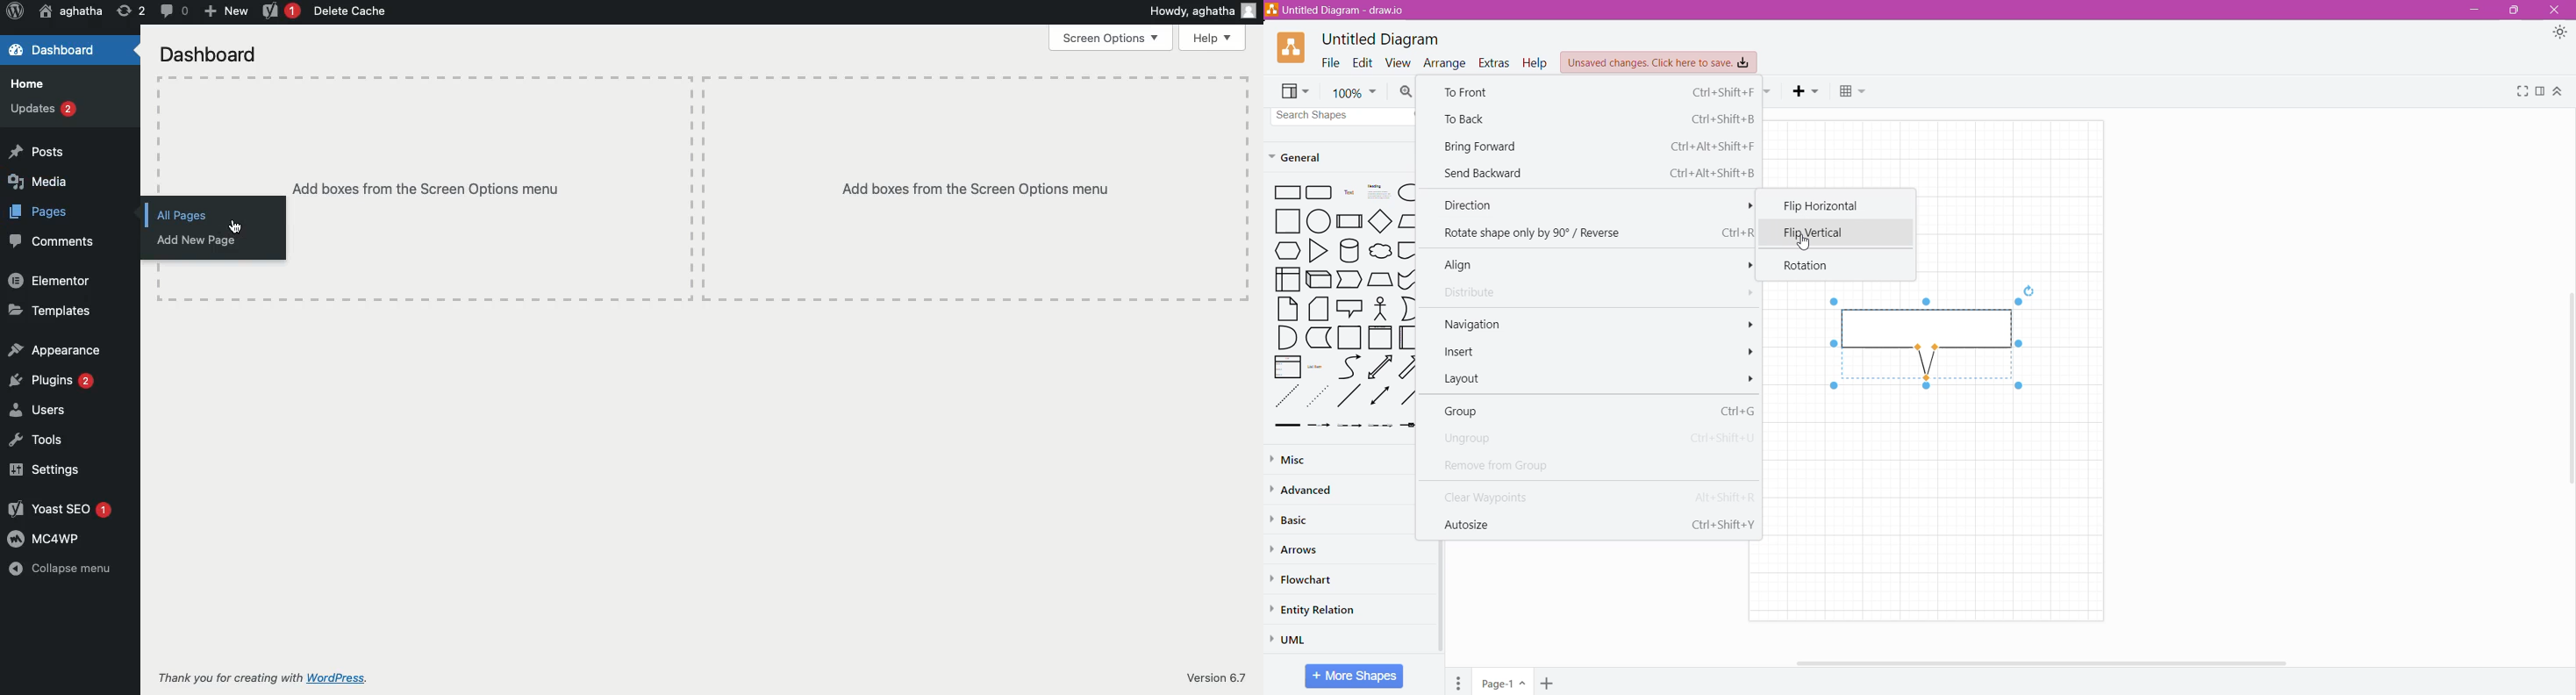  What do you see at coordinates (34, 151) in the screenshot?
I see `Posts` at bounding box center [34, 151].